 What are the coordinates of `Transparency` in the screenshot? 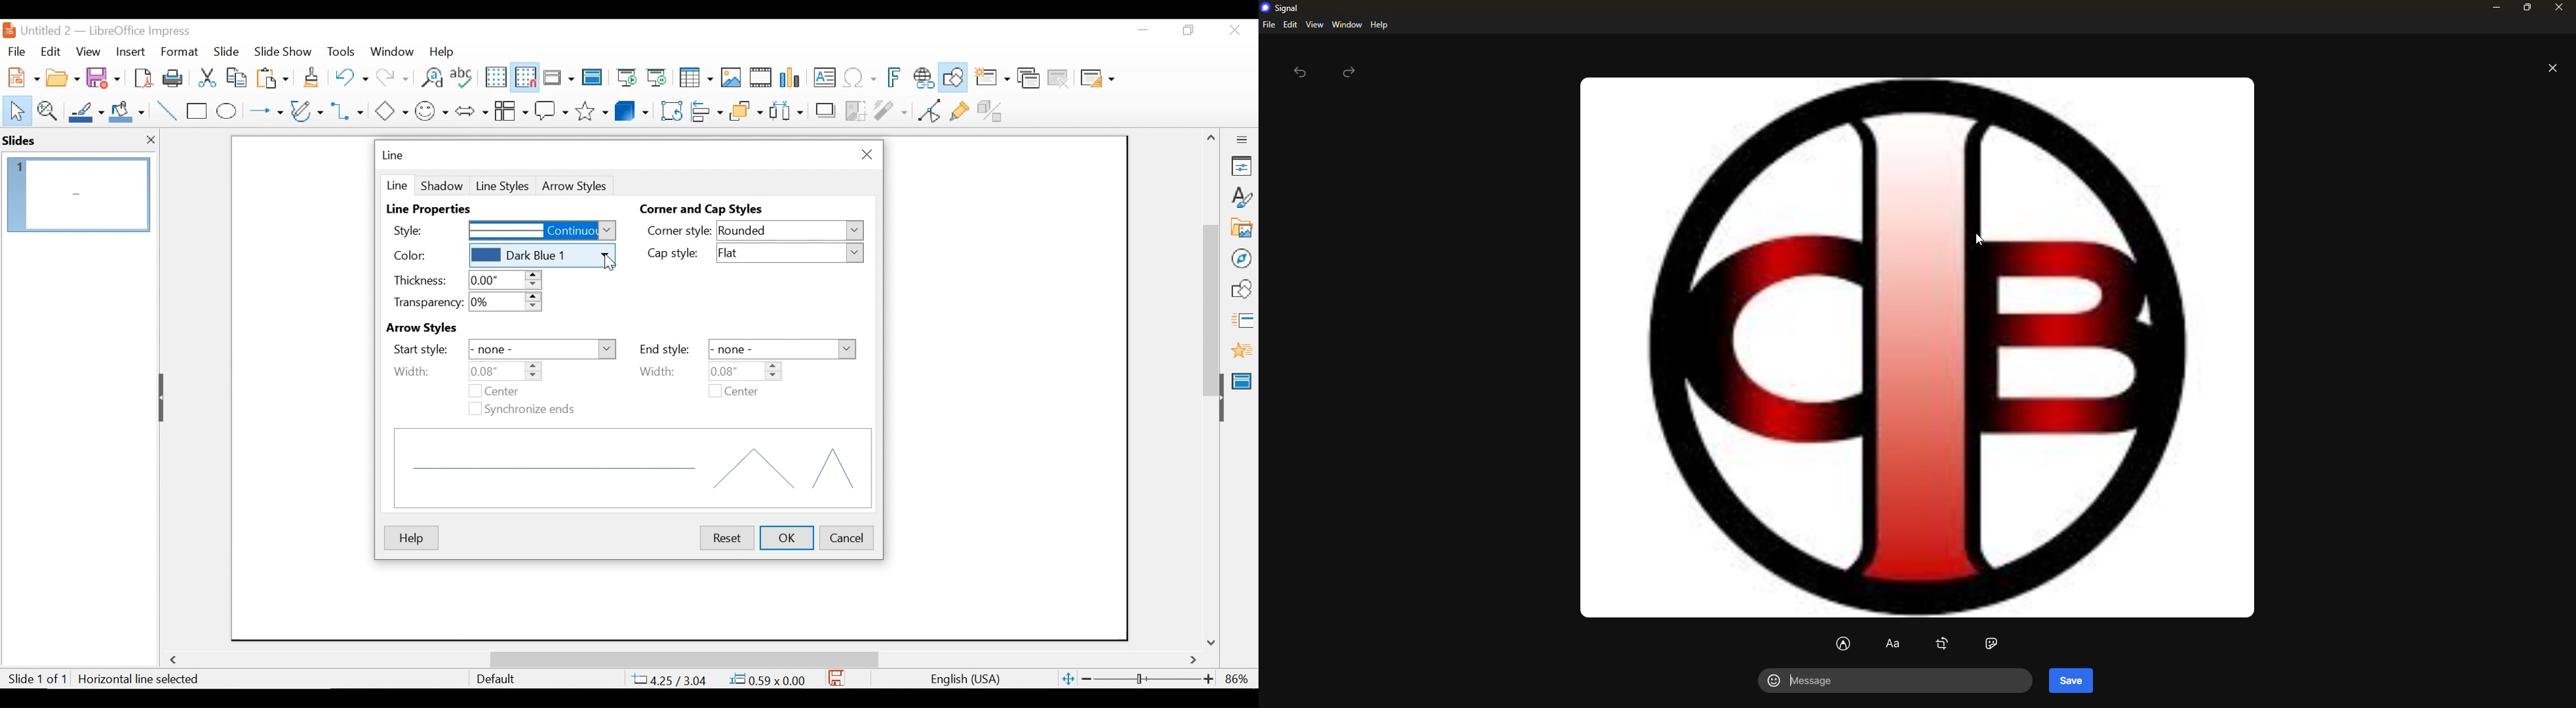 It's located at (426, 302).